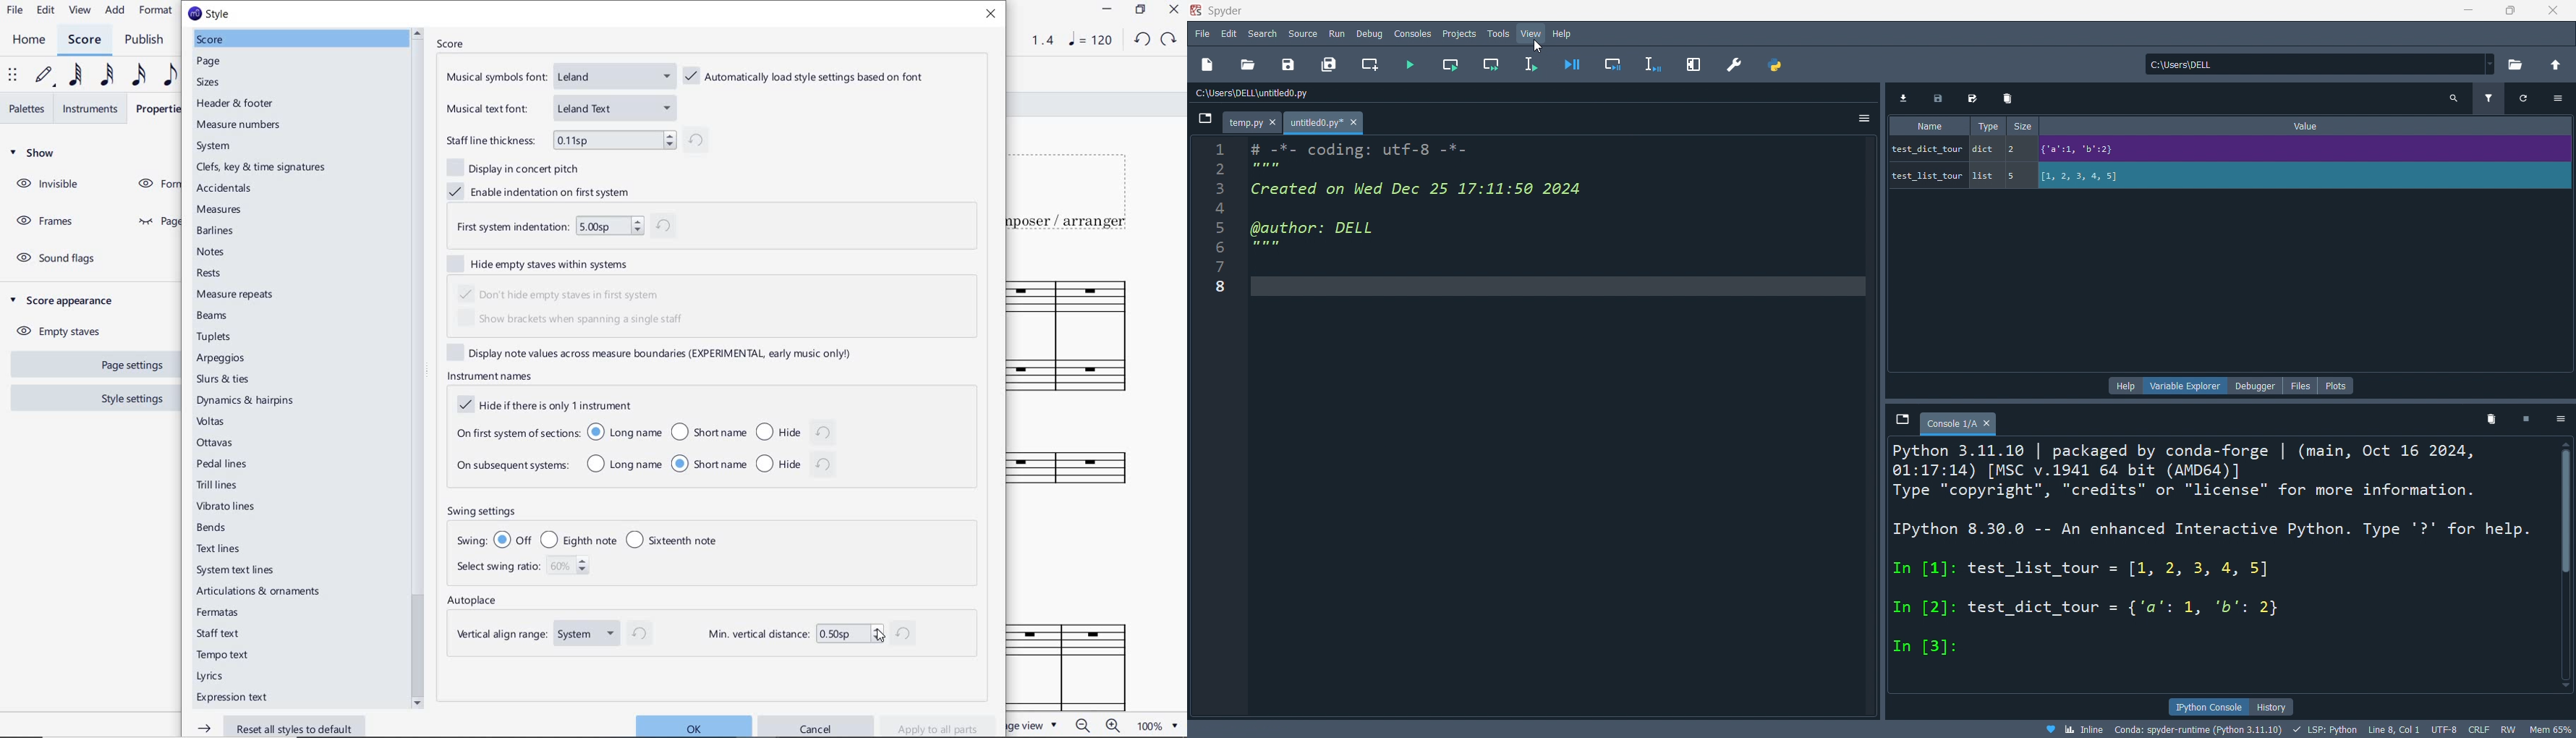 This screenshot has height=756, width=2576. Describe the element at coordinates (1695, 63) in the screenshot. I see `expand pane` at that location.